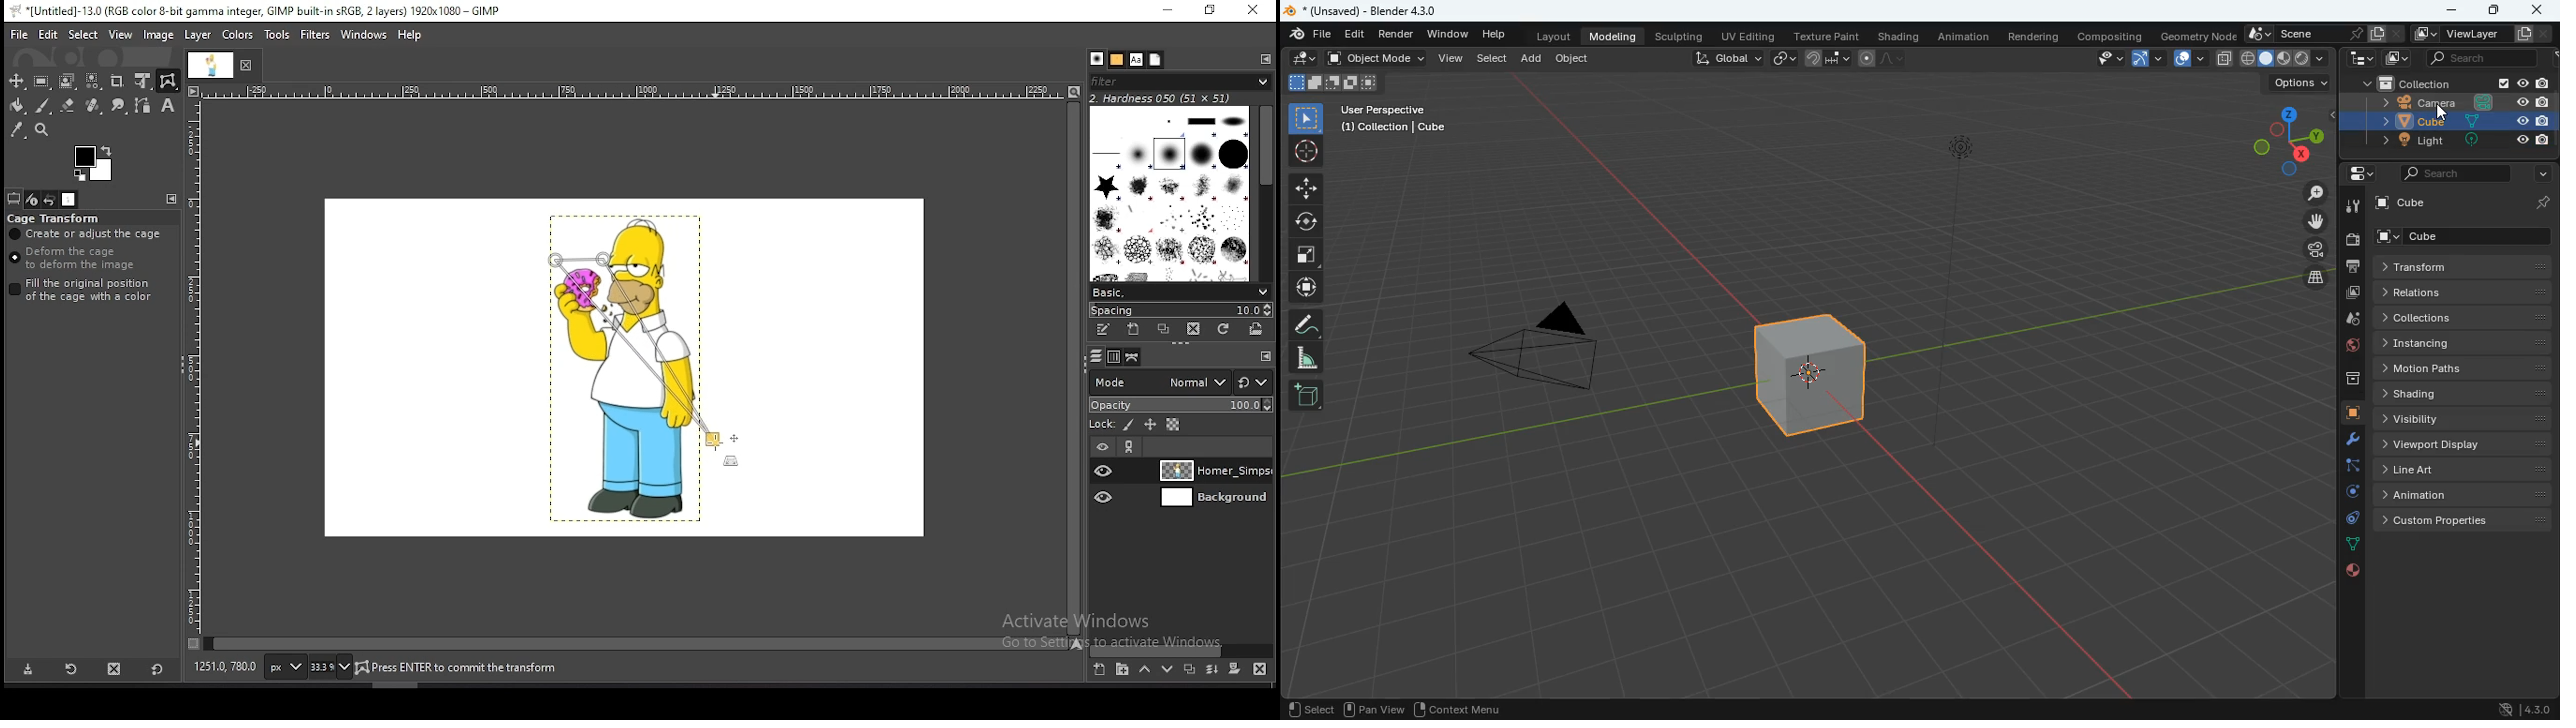 The height and width of the screenshot is (728, 2576). What do you see at coordinates (1498, 35) in the screenshot?
I see `help` at bounding box center [1498, 35].